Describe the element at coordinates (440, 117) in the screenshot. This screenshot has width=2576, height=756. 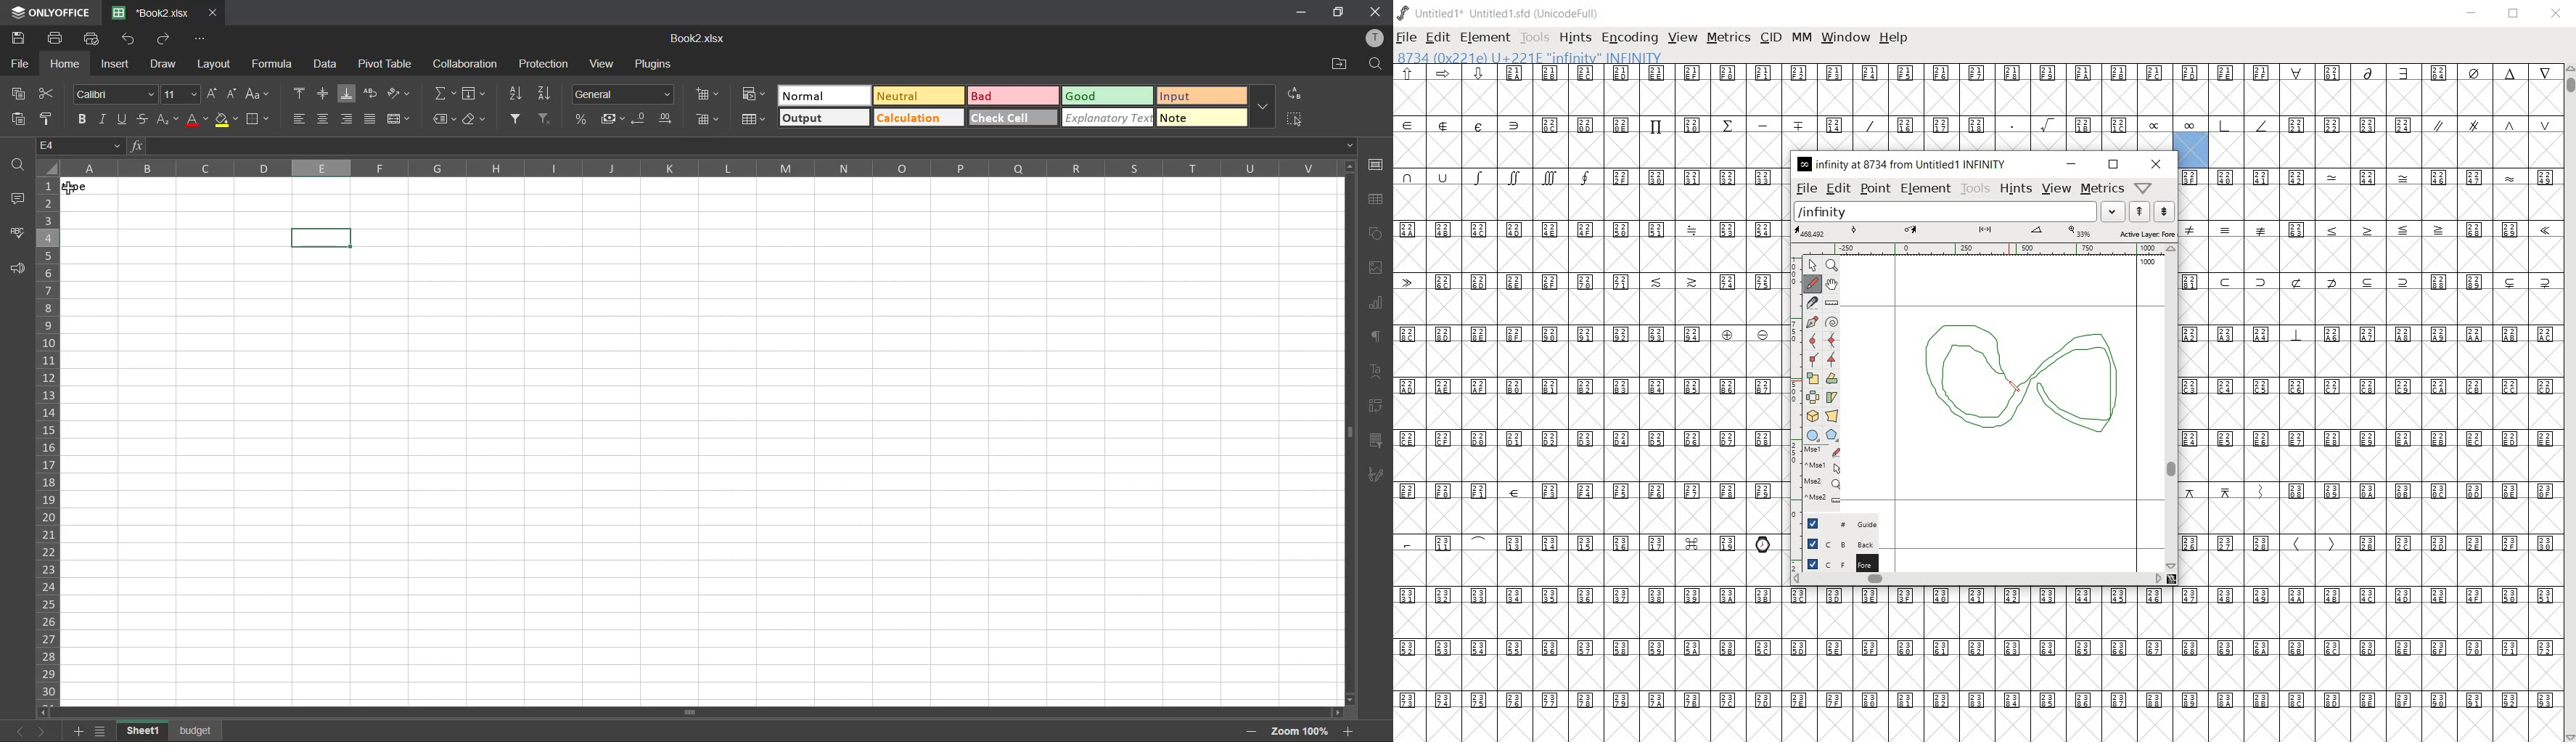
I see `named ranges` at that location.